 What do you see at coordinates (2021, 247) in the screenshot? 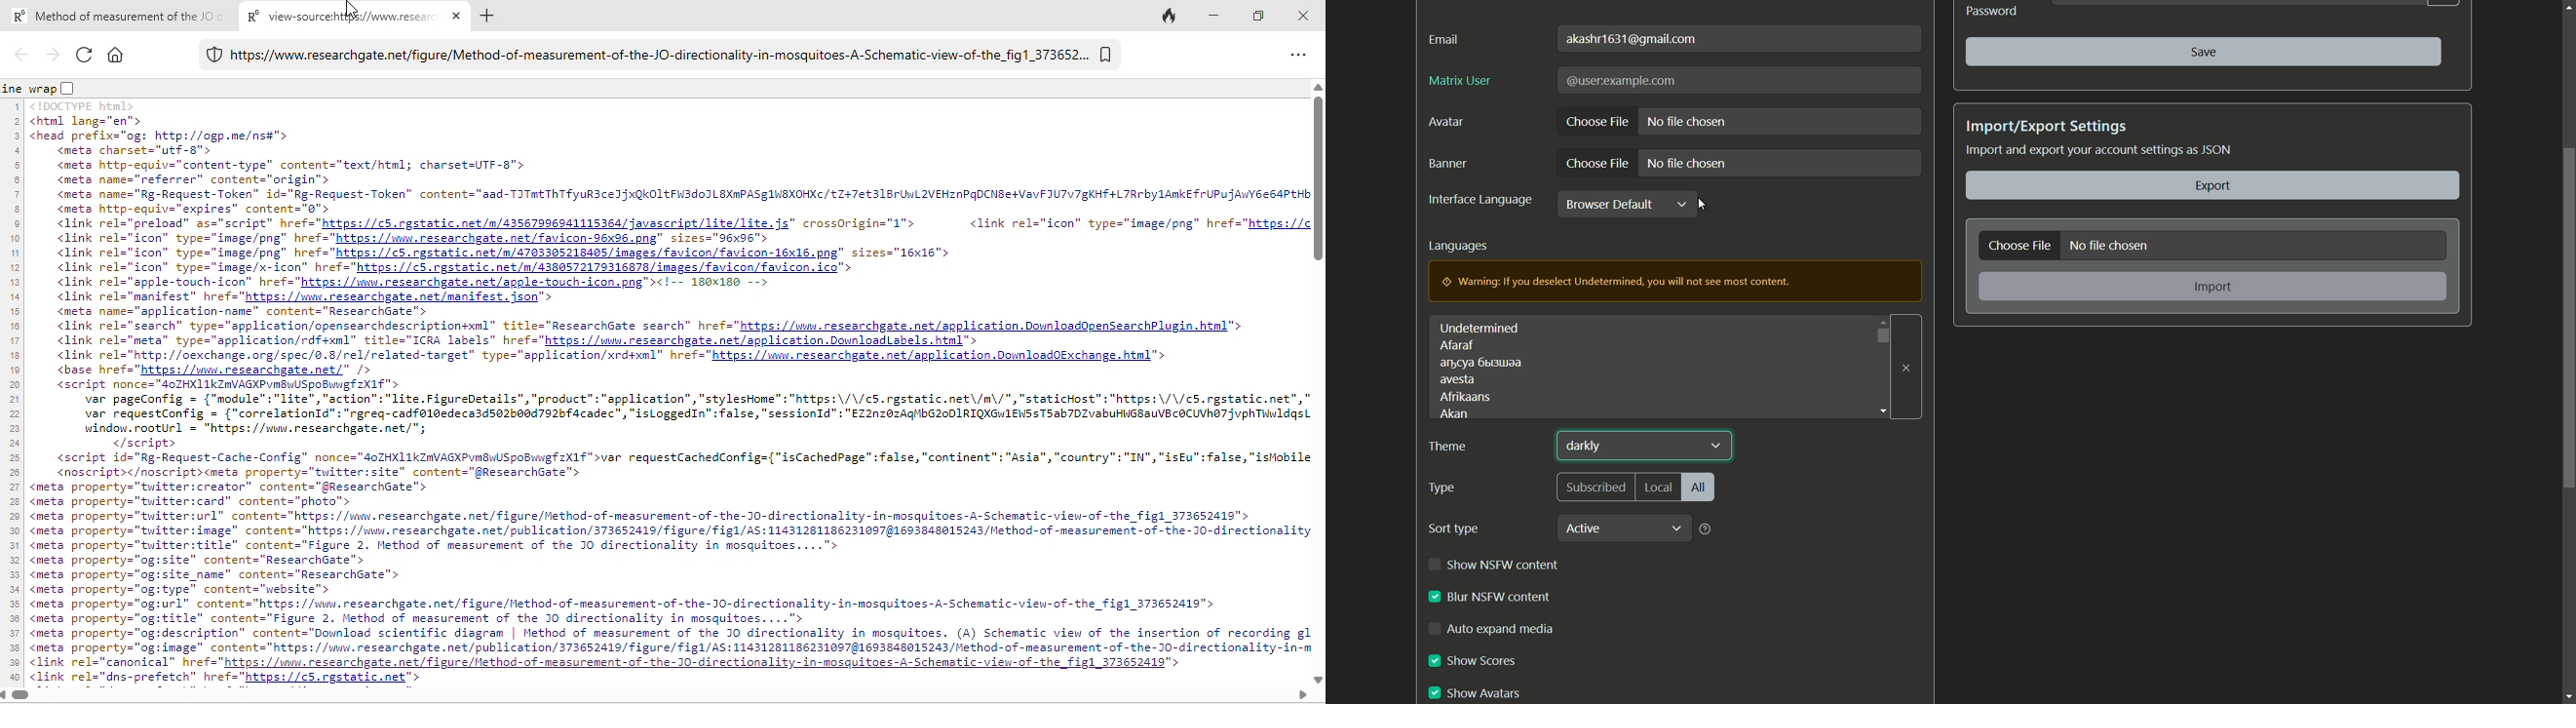
I see `choose file` at bounding box center [2021, 247].